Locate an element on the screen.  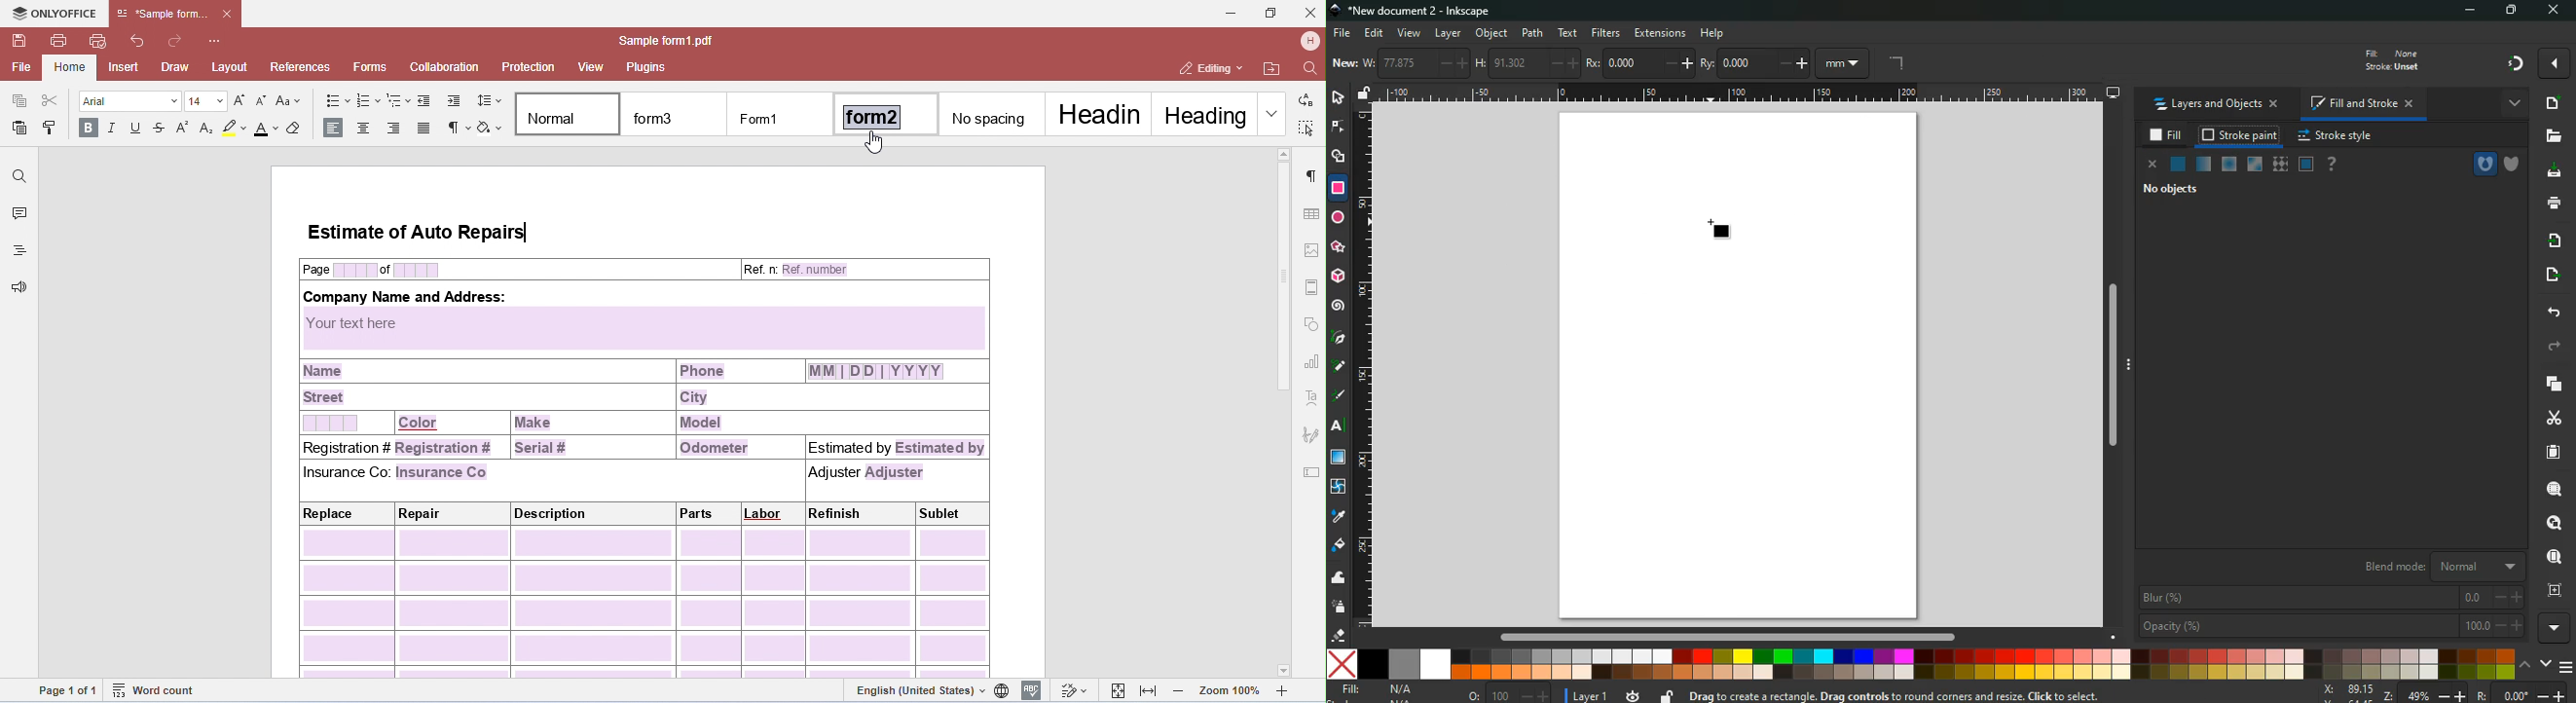
object is located at coordinates (1492, 33).